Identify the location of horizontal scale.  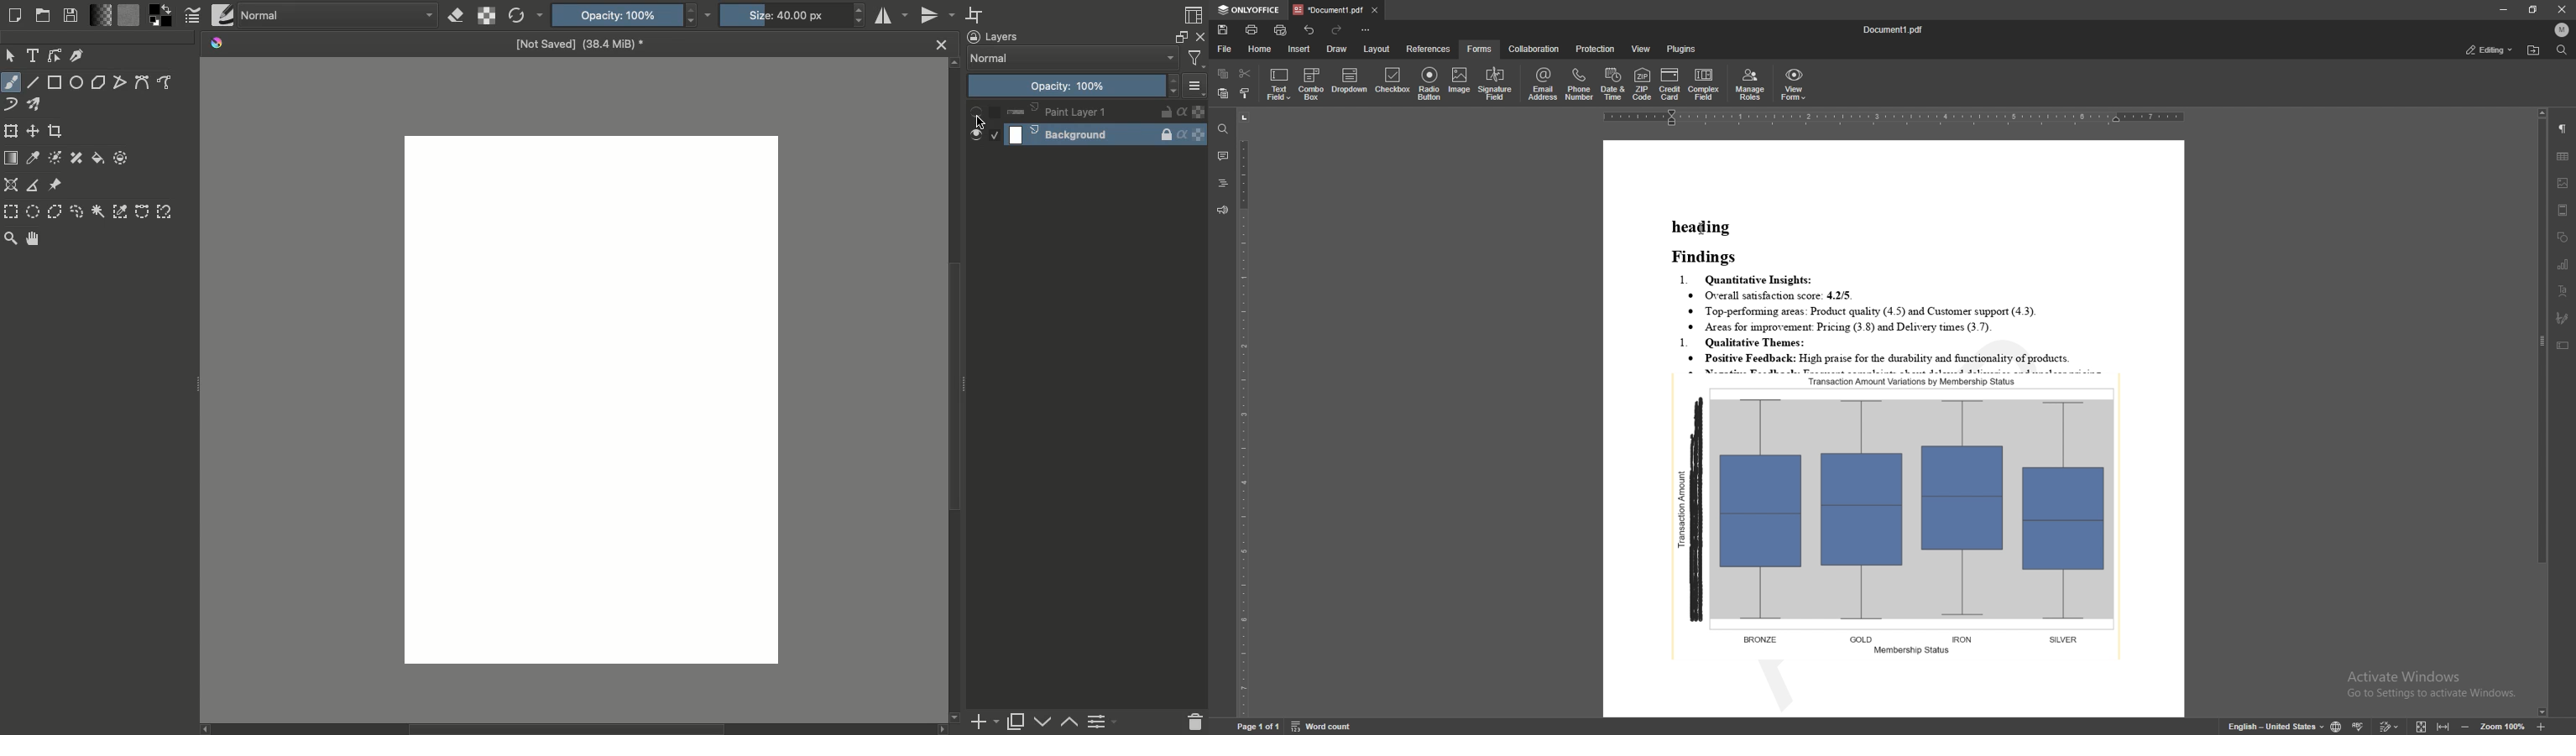
(1895, 119).